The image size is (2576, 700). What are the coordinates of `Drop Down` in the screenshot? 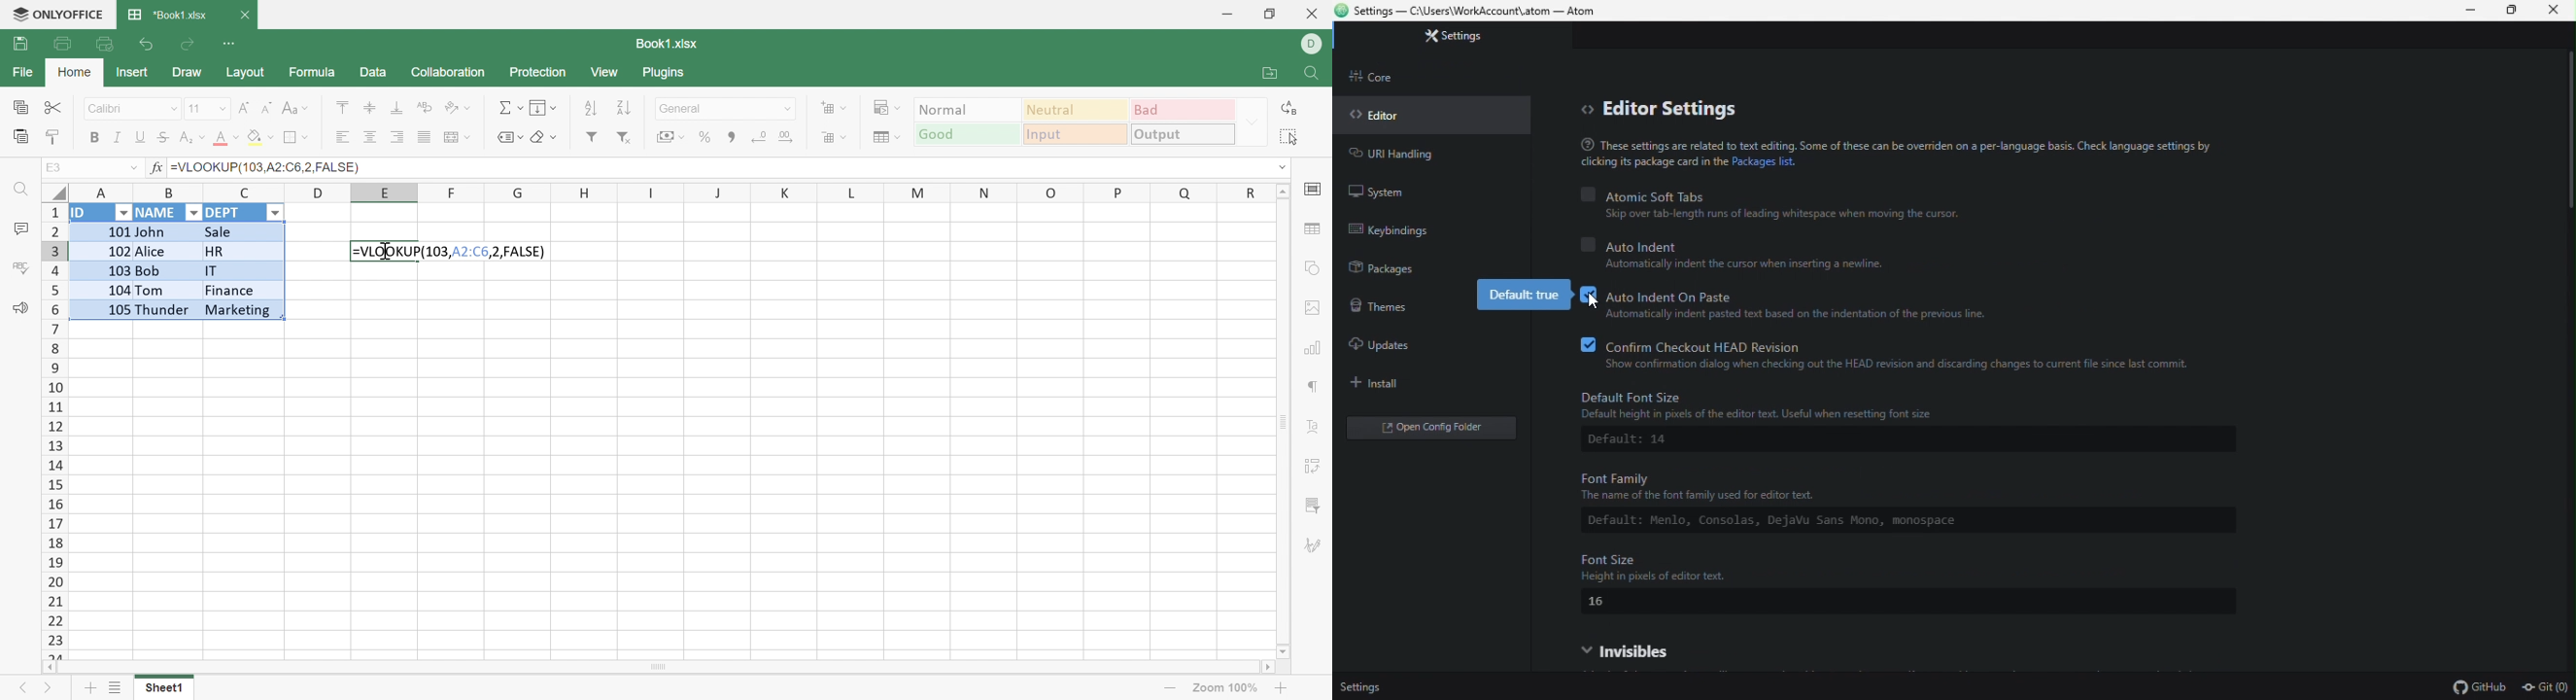 It's located at (278, 213).